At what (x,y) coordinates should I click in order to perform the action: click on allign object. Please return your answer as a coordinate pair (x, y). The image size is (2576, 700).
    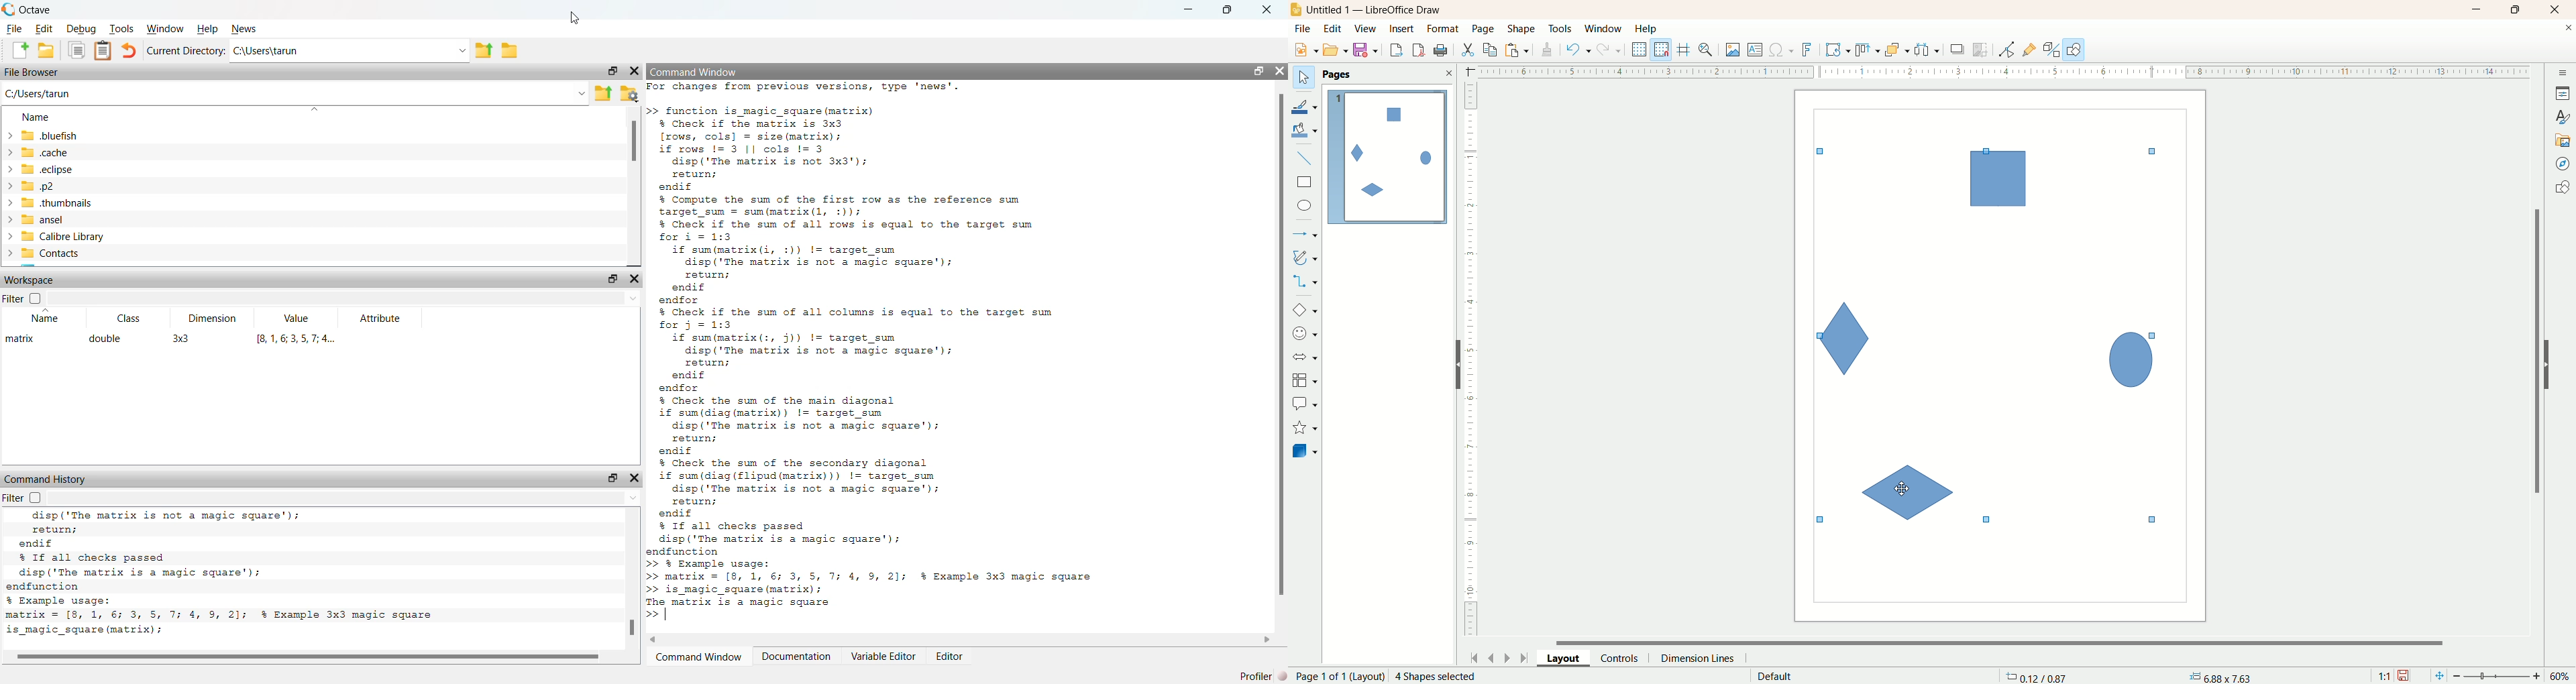
    Looking at the image, I should click on (1868, 50).